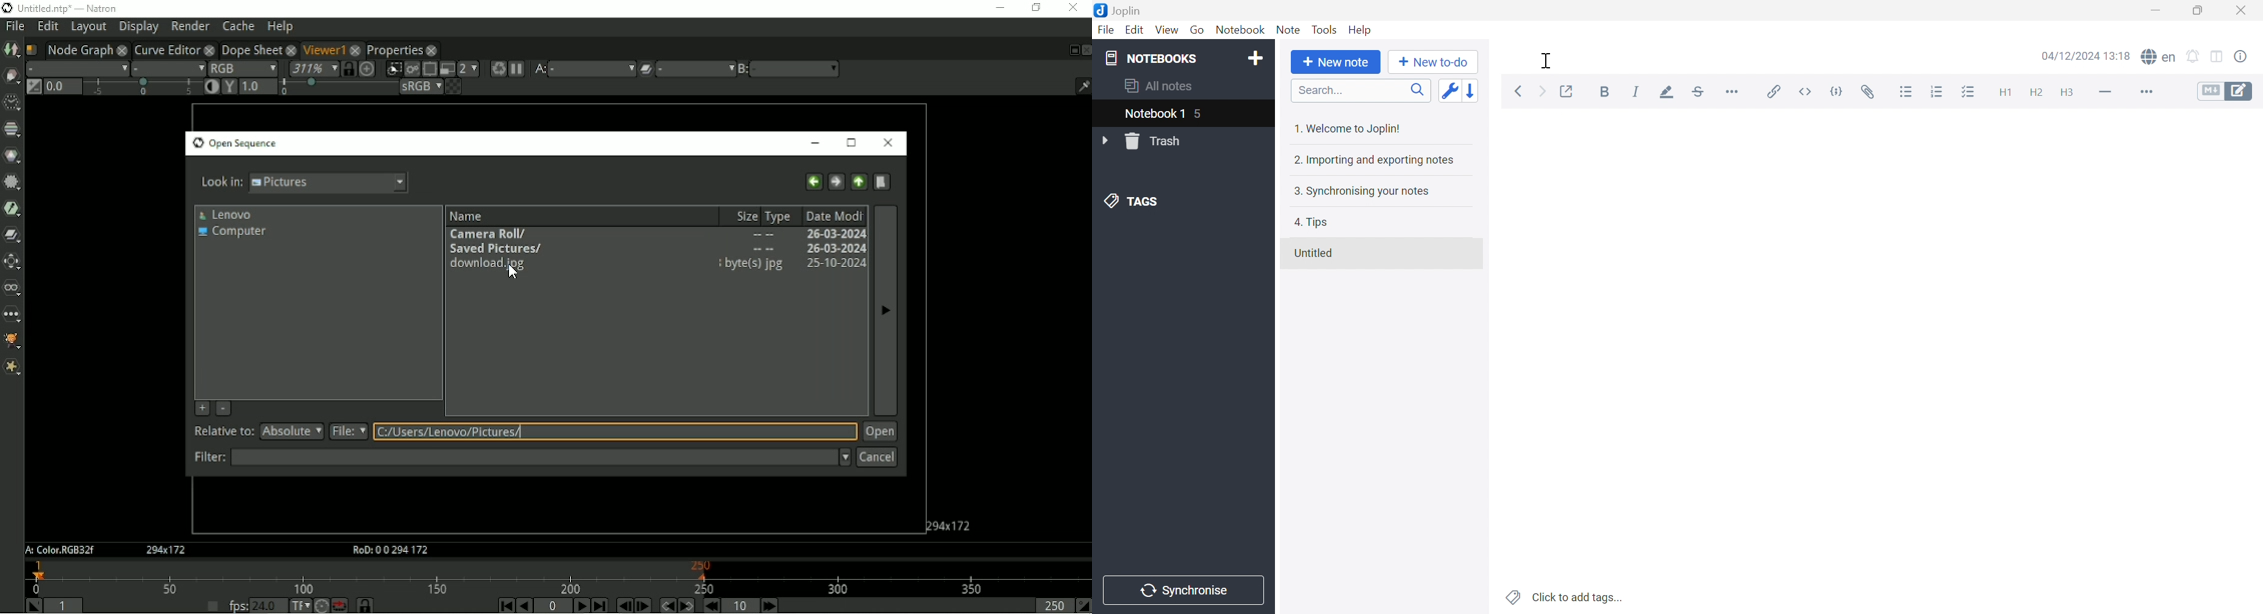 The height and width of the screenshot is (616, 2268). What do you see at coordinates (2242, 10) in the screenshot?
I see `Close` at bounding box center [2242, 10].